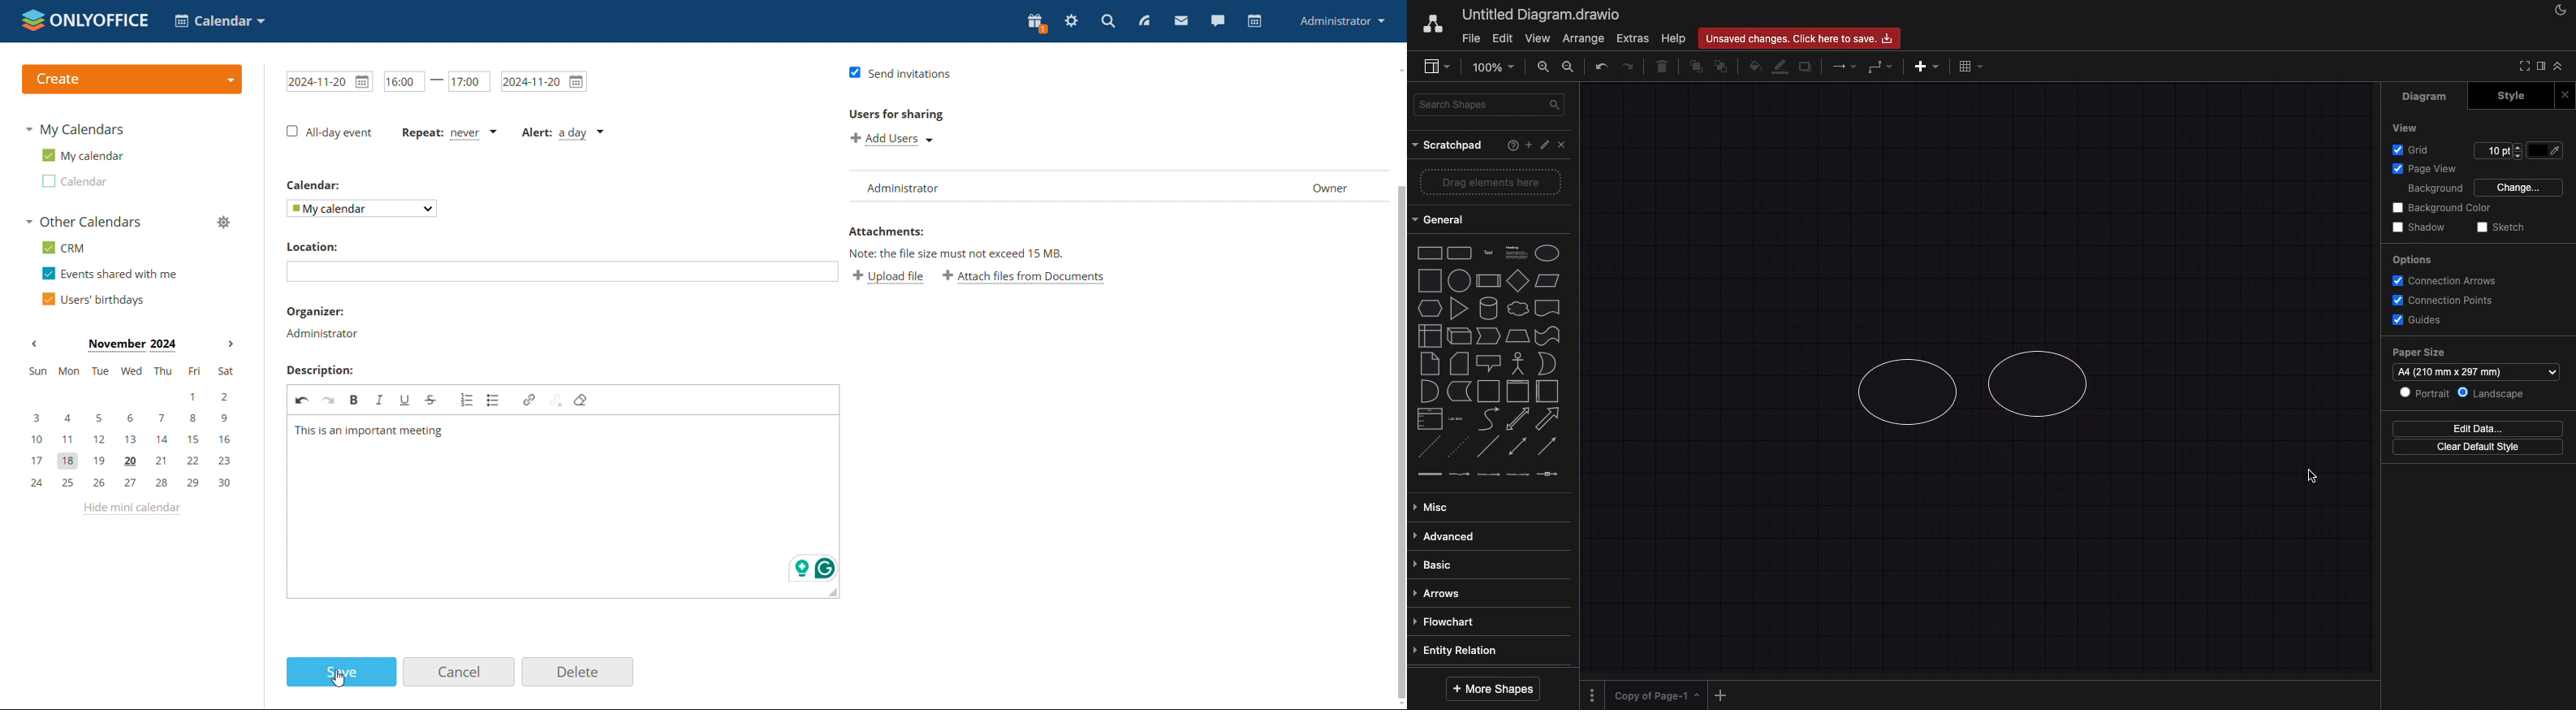 This screenshot has width=2576, height=728. Describe the element at coordinates (2043, 382) in the screenshot. I see `circle snapped to grid` at that location.